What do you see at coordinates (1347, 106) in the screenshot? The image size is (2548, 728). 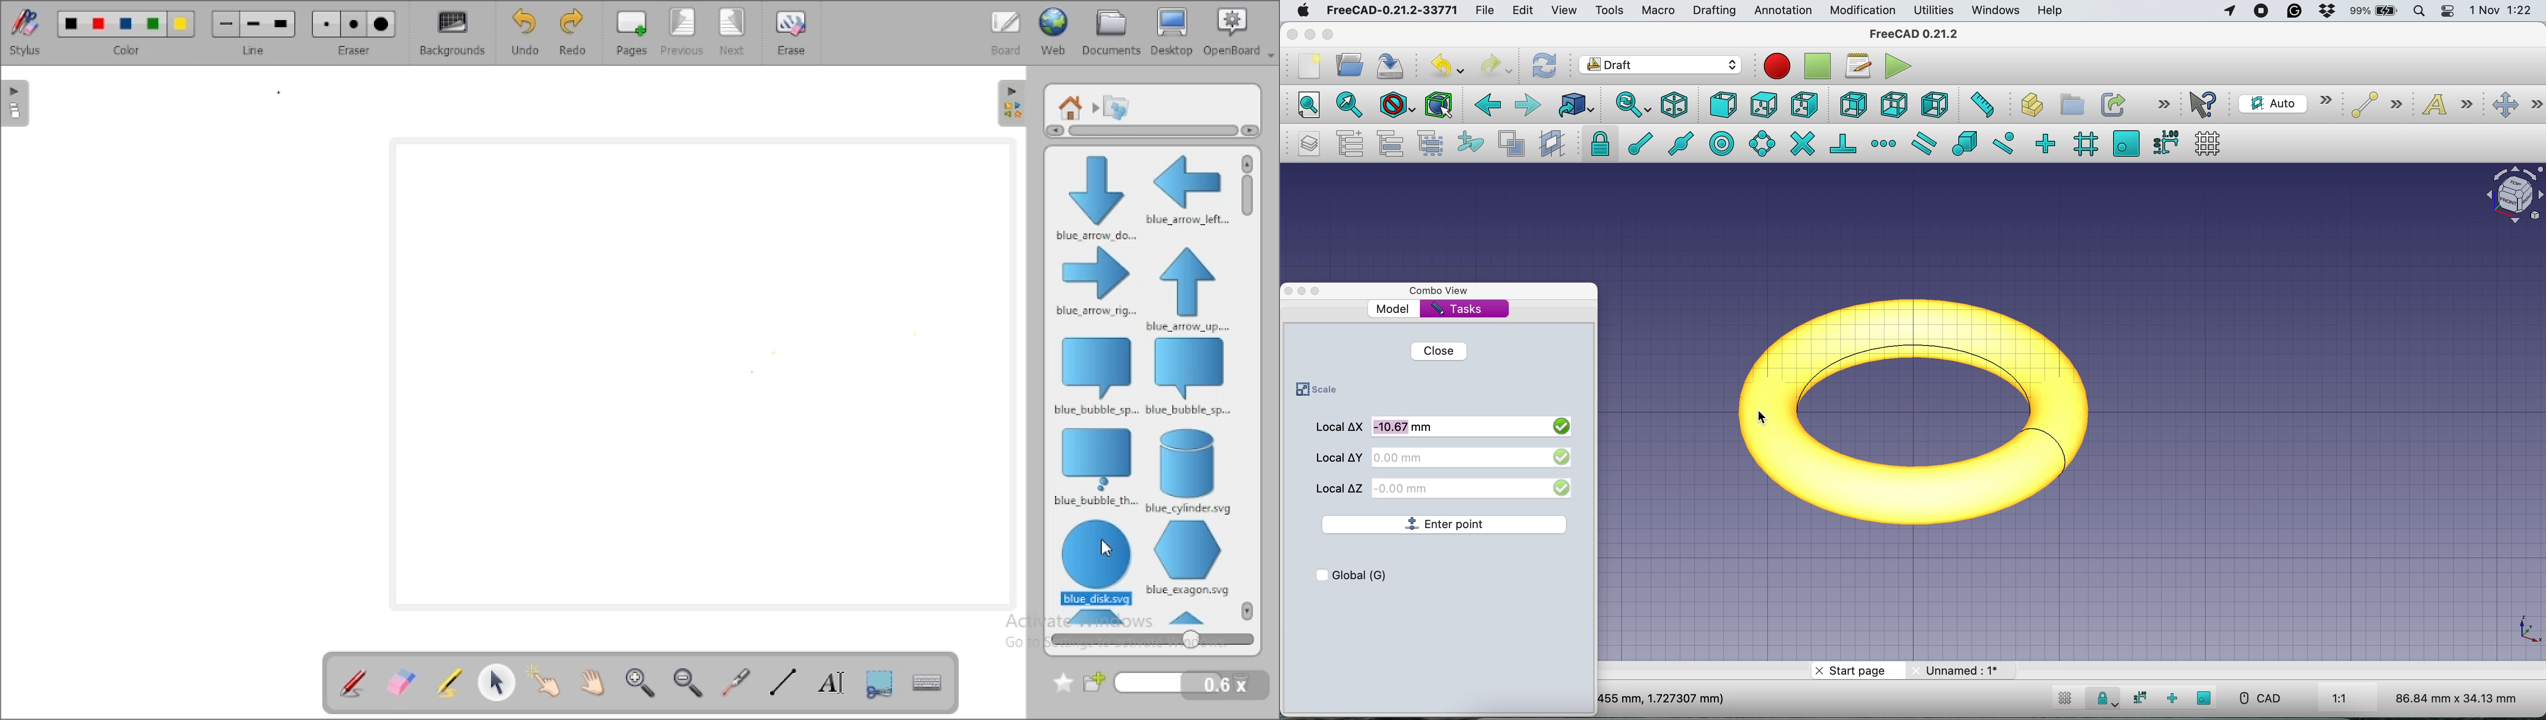 I see `fit all selection` at bounding box center [1347, 106].